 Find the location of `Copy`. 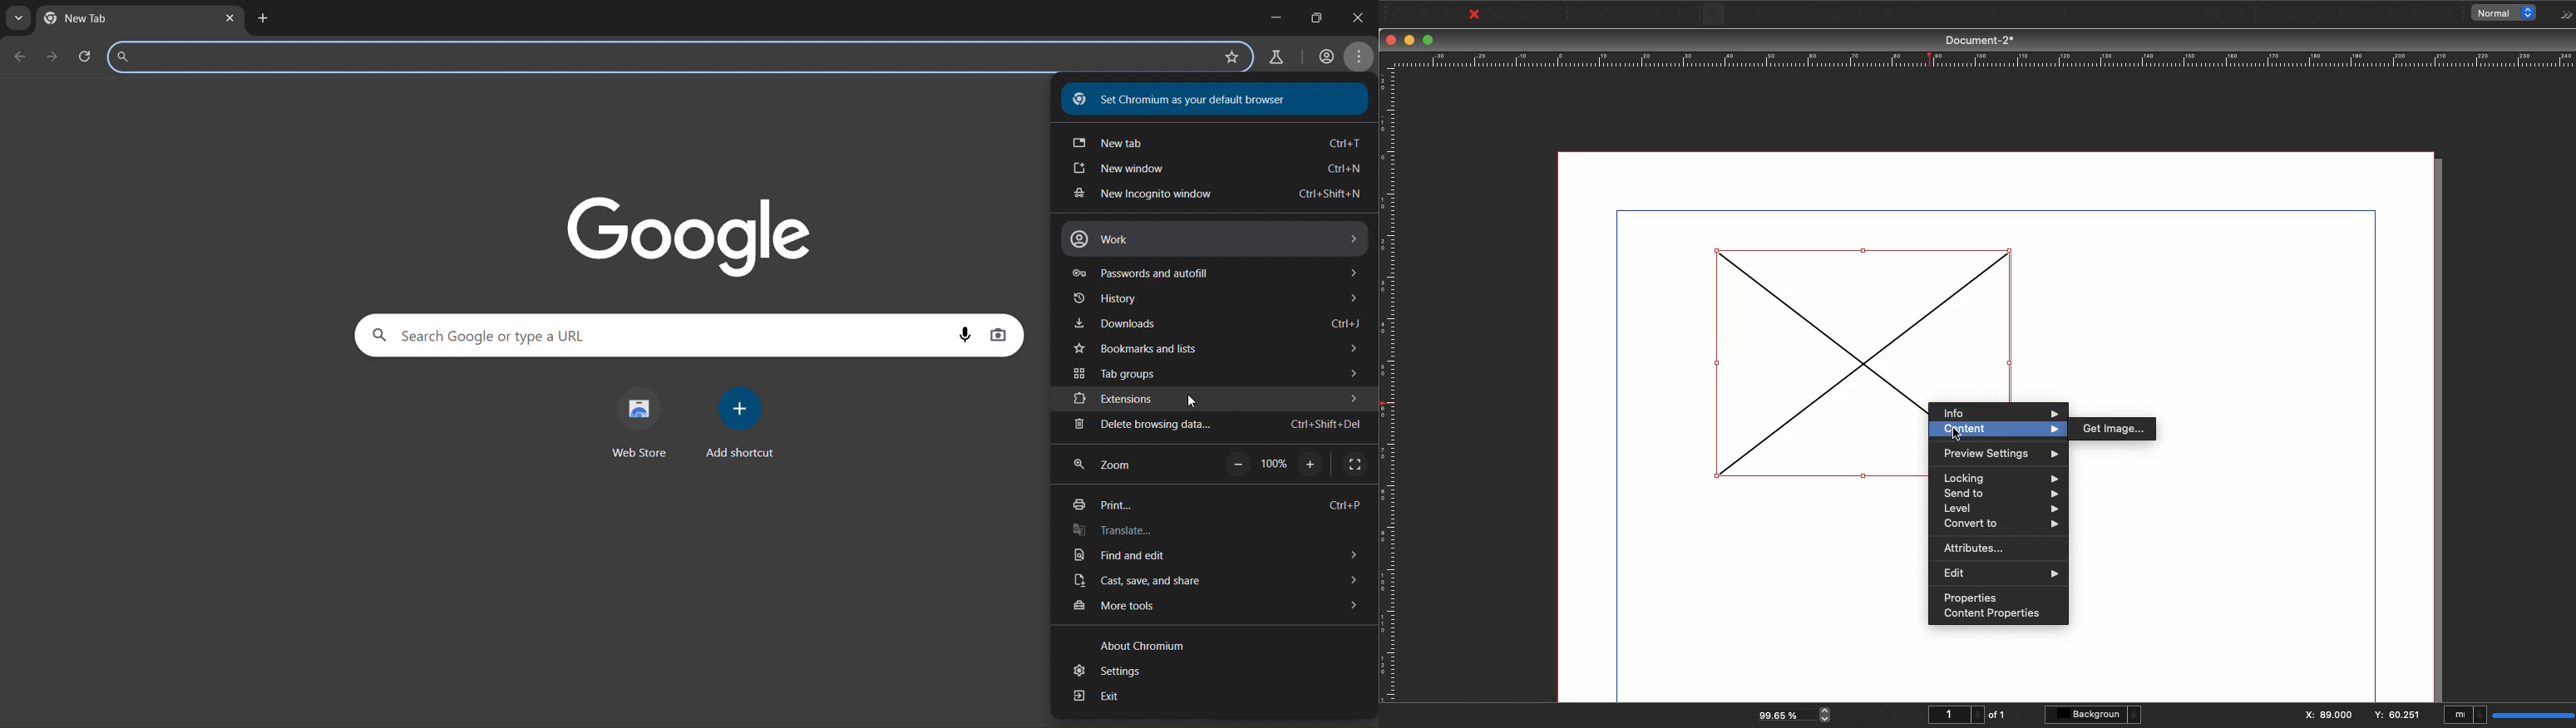

Copy is located at coordinates (1658, 15).